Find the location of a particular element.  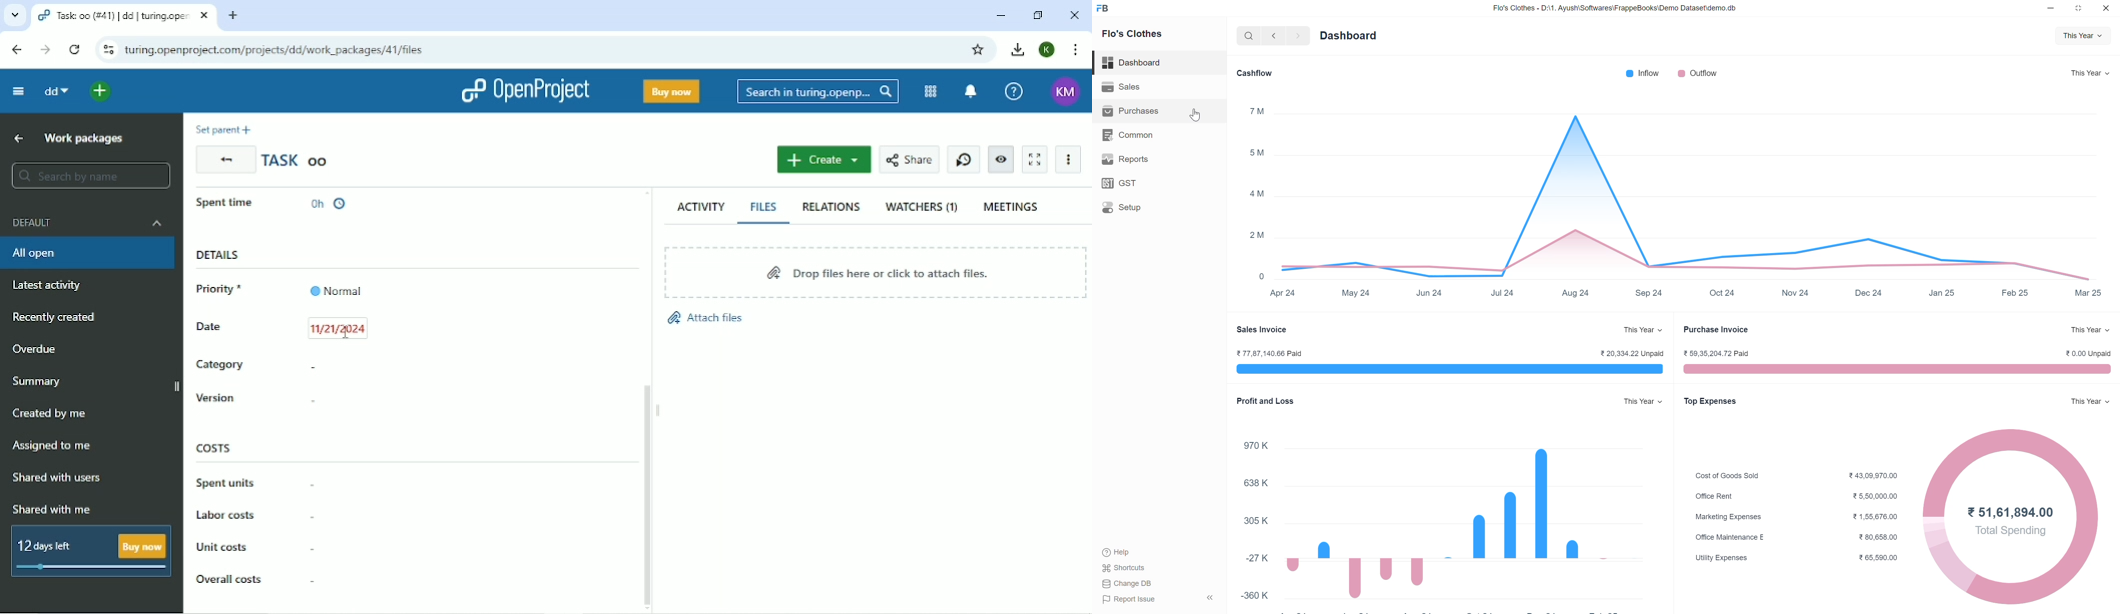

shortcuts is located at coordinates (1125, 568).